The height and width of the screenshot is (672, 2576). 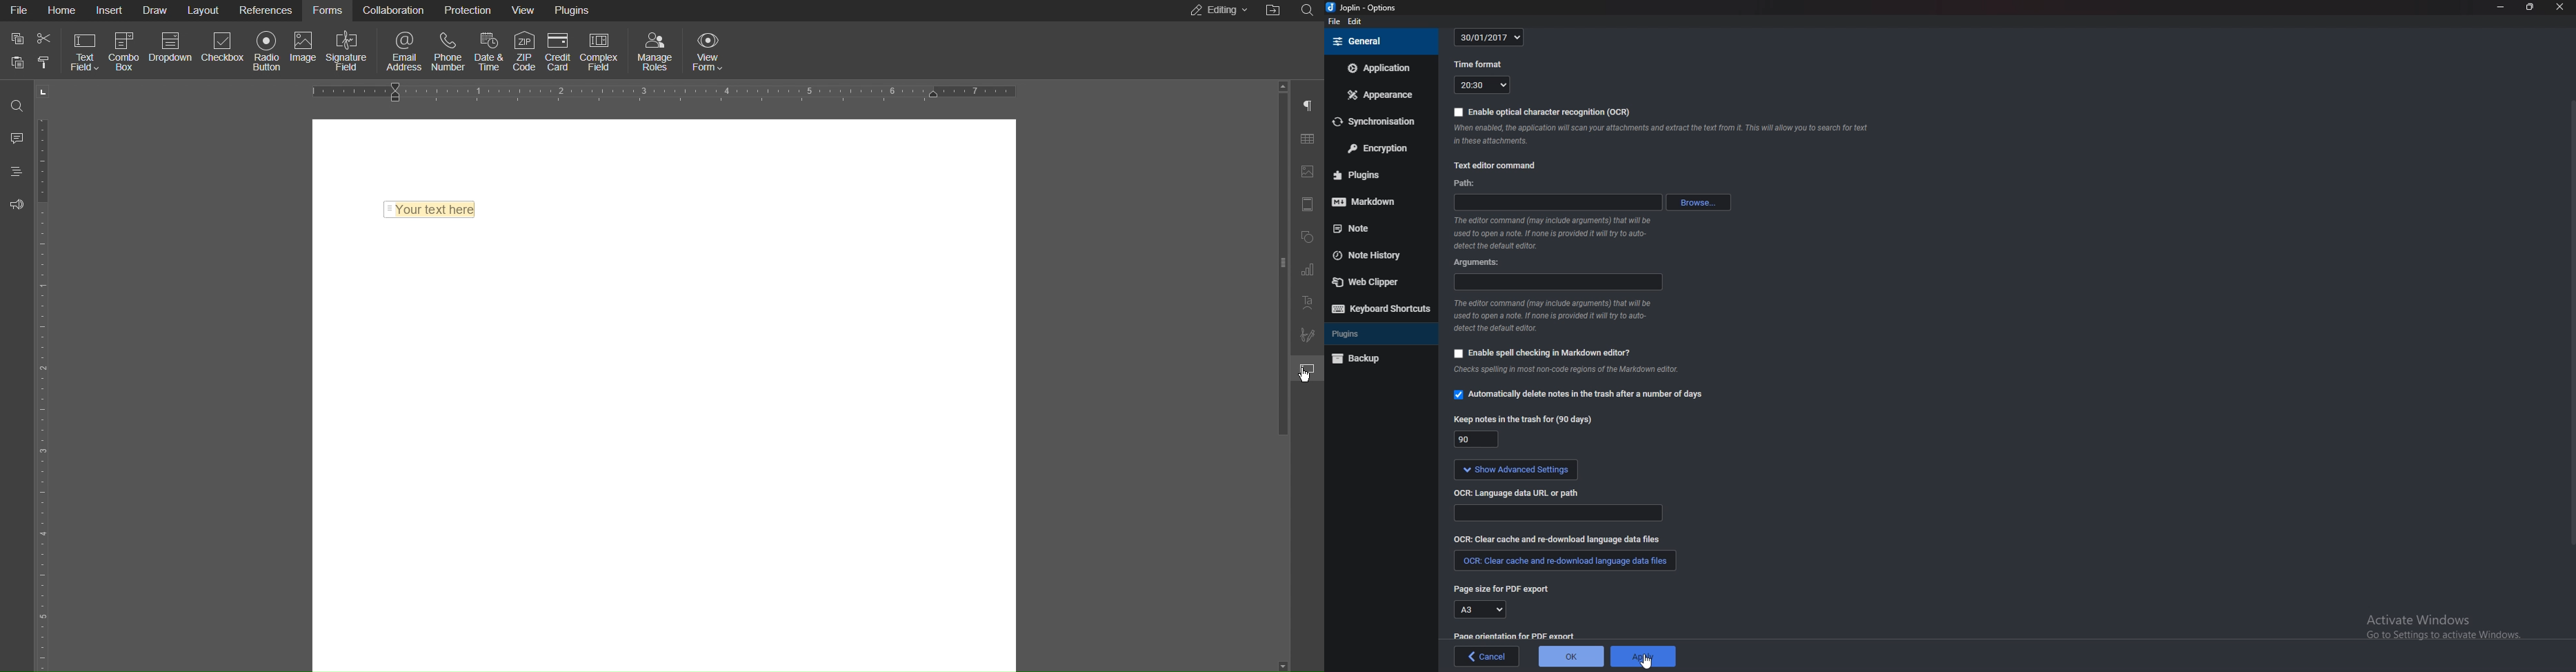 What do you see at coordinates (1647, 662) in the screenshot?
I see `cursor` at bounding box center [1647, 662].